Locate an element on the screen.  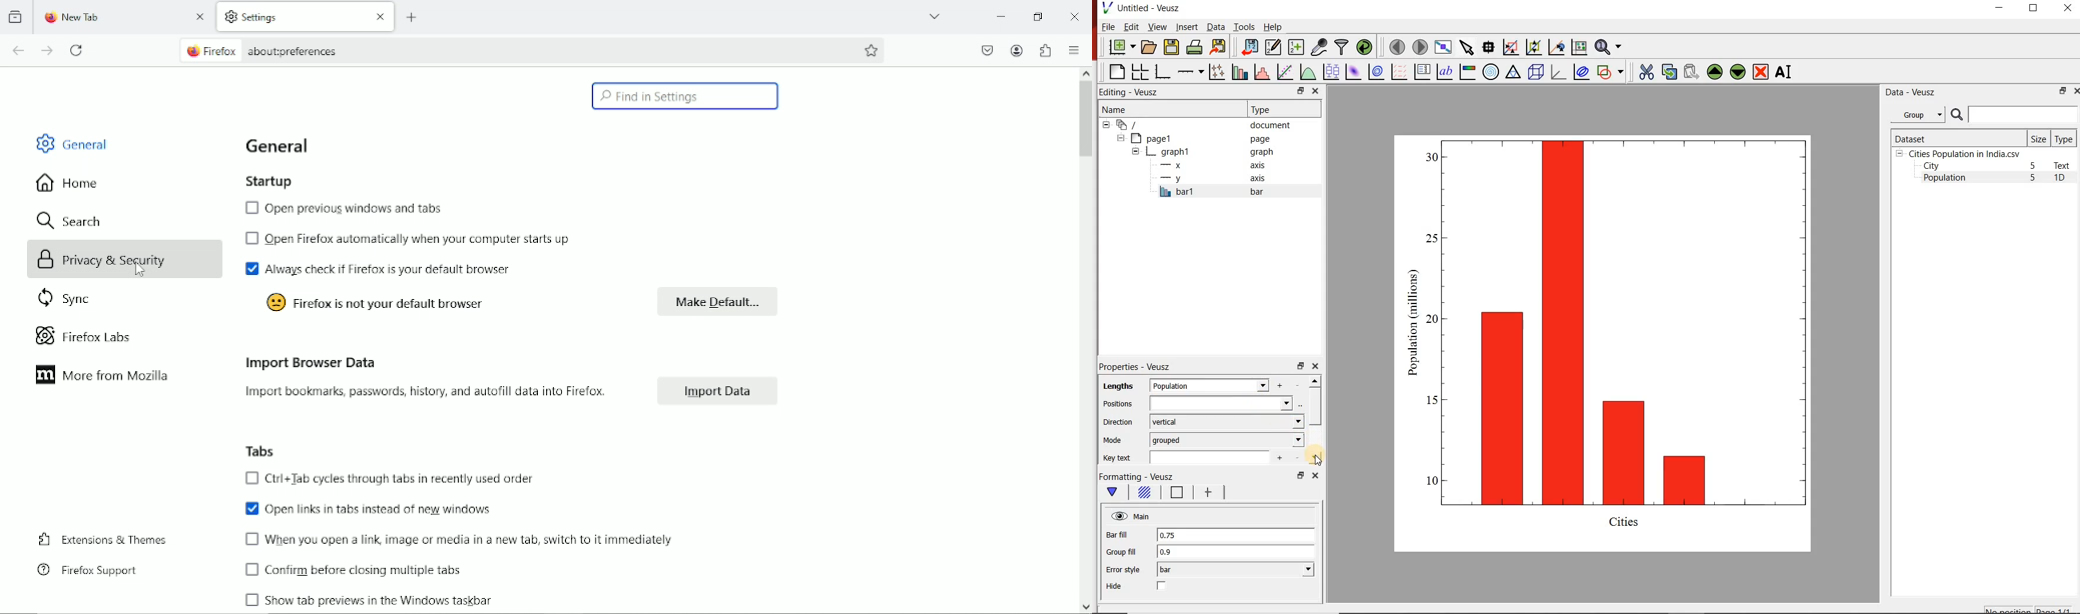
List all tabs is located at coordinates (934, 15).